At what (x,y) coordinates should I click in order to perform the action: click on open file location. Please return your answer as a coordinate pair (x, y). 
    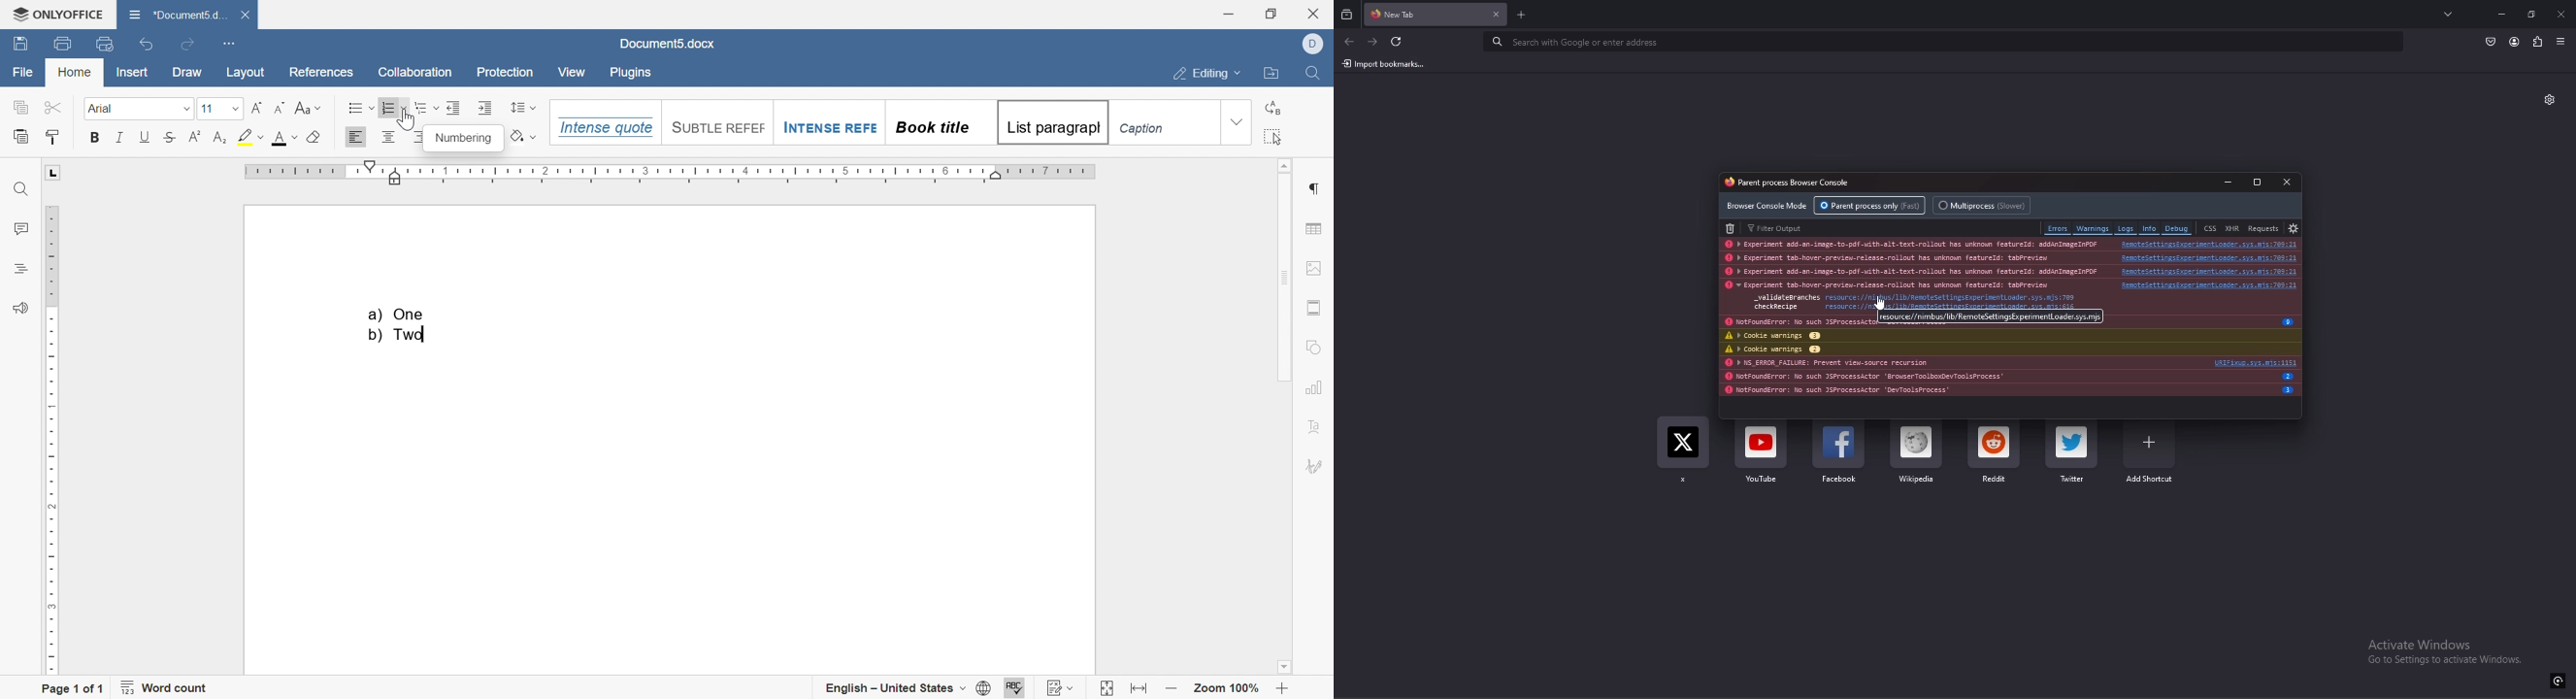
    Looking at the image, I should click on (1271, 74).